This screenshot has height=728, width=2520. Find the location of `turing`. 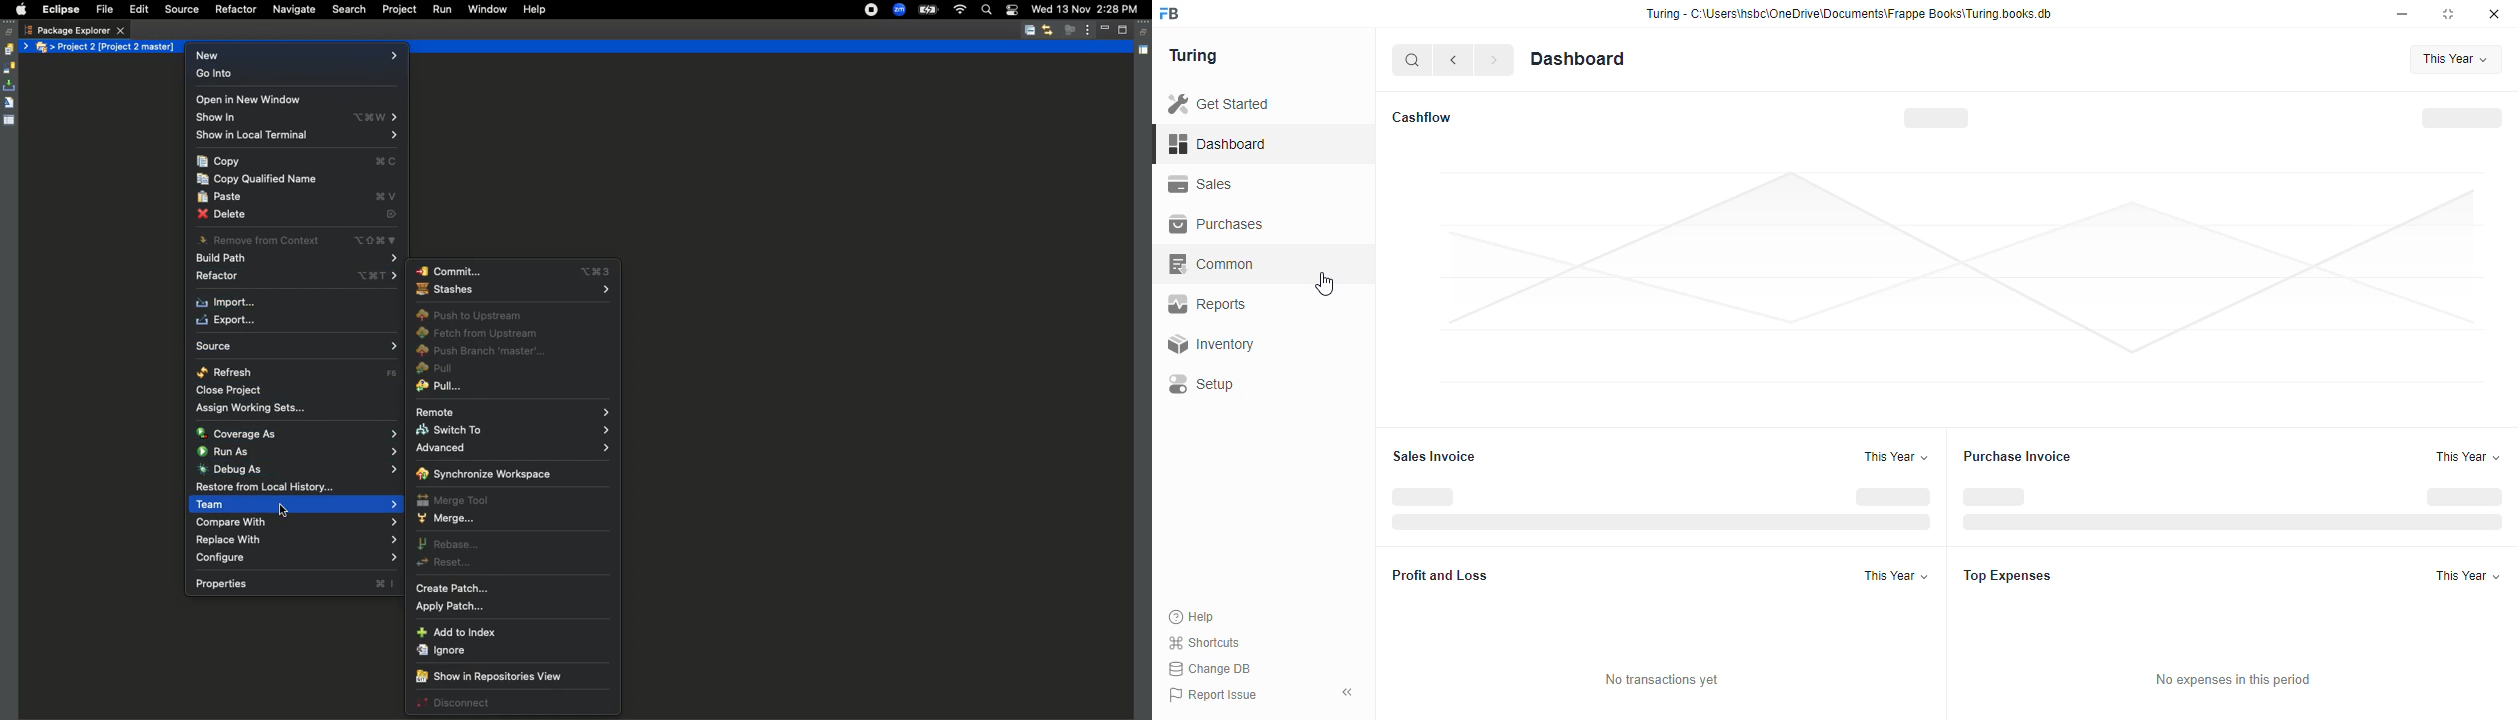

turing is located at coordinates (1194, 57).